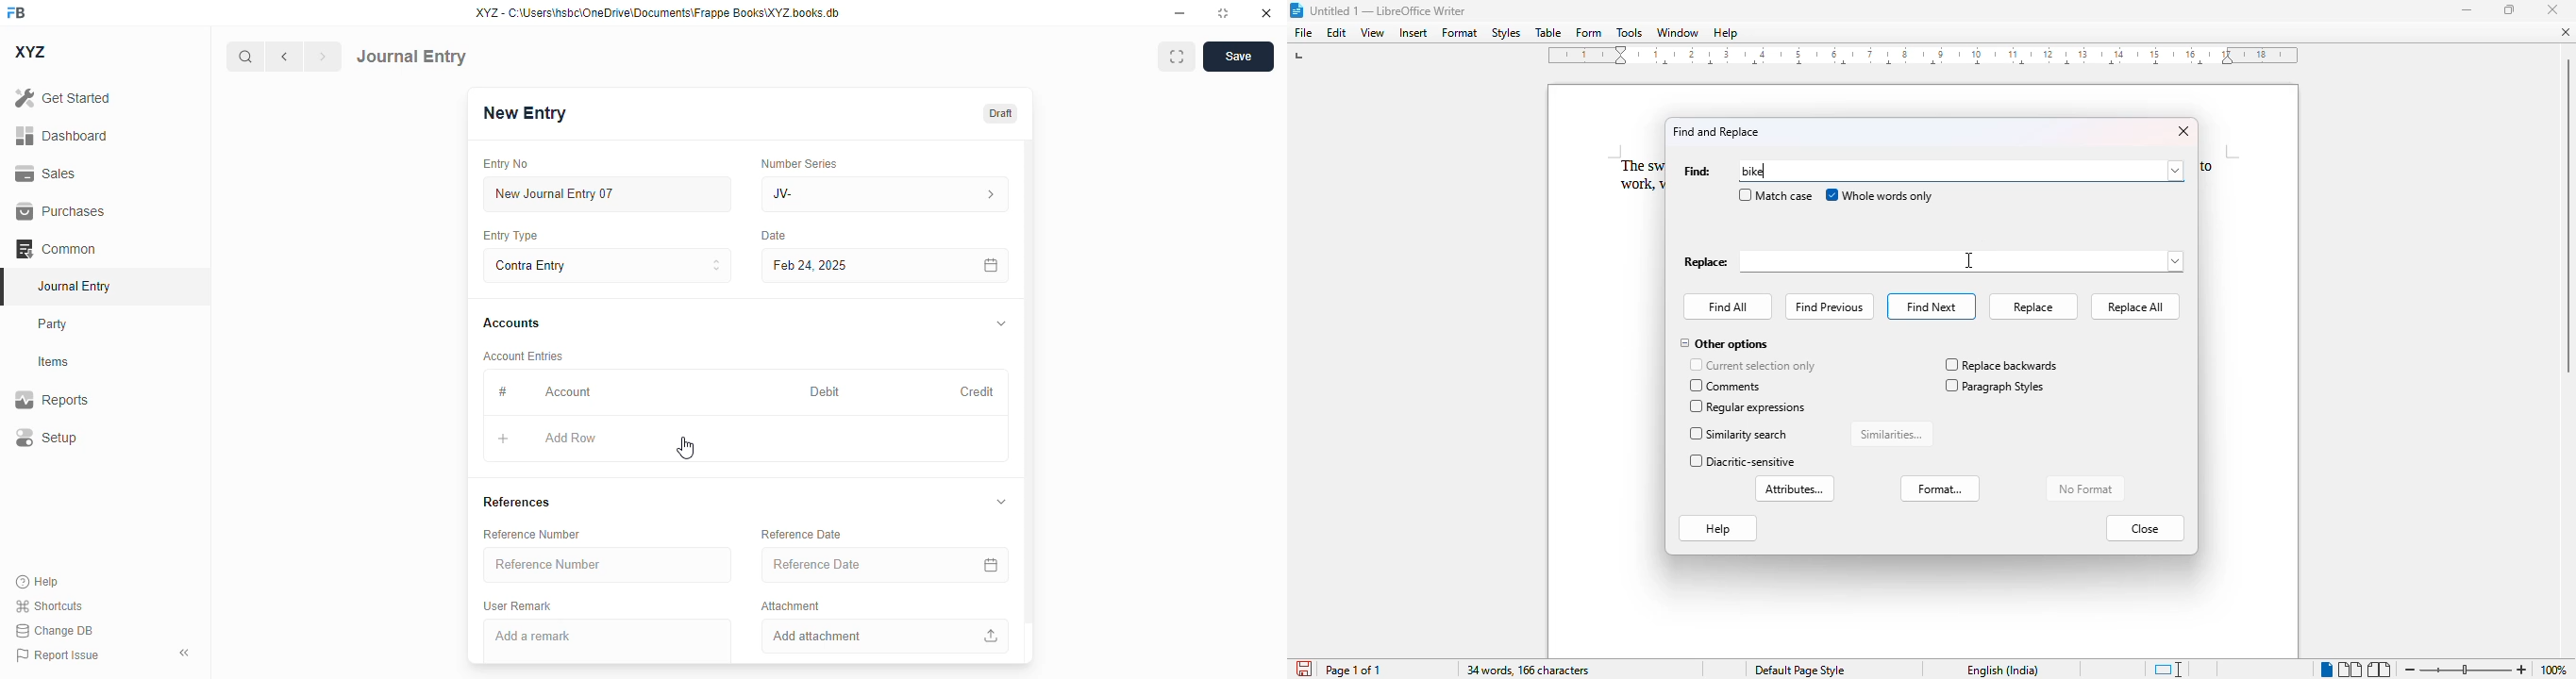 The width and height of the screenshot is (2576, 700). Describe the element at coordinates (2568, 214) in the screenshot. I see `Vertical scroll bar` at that location.